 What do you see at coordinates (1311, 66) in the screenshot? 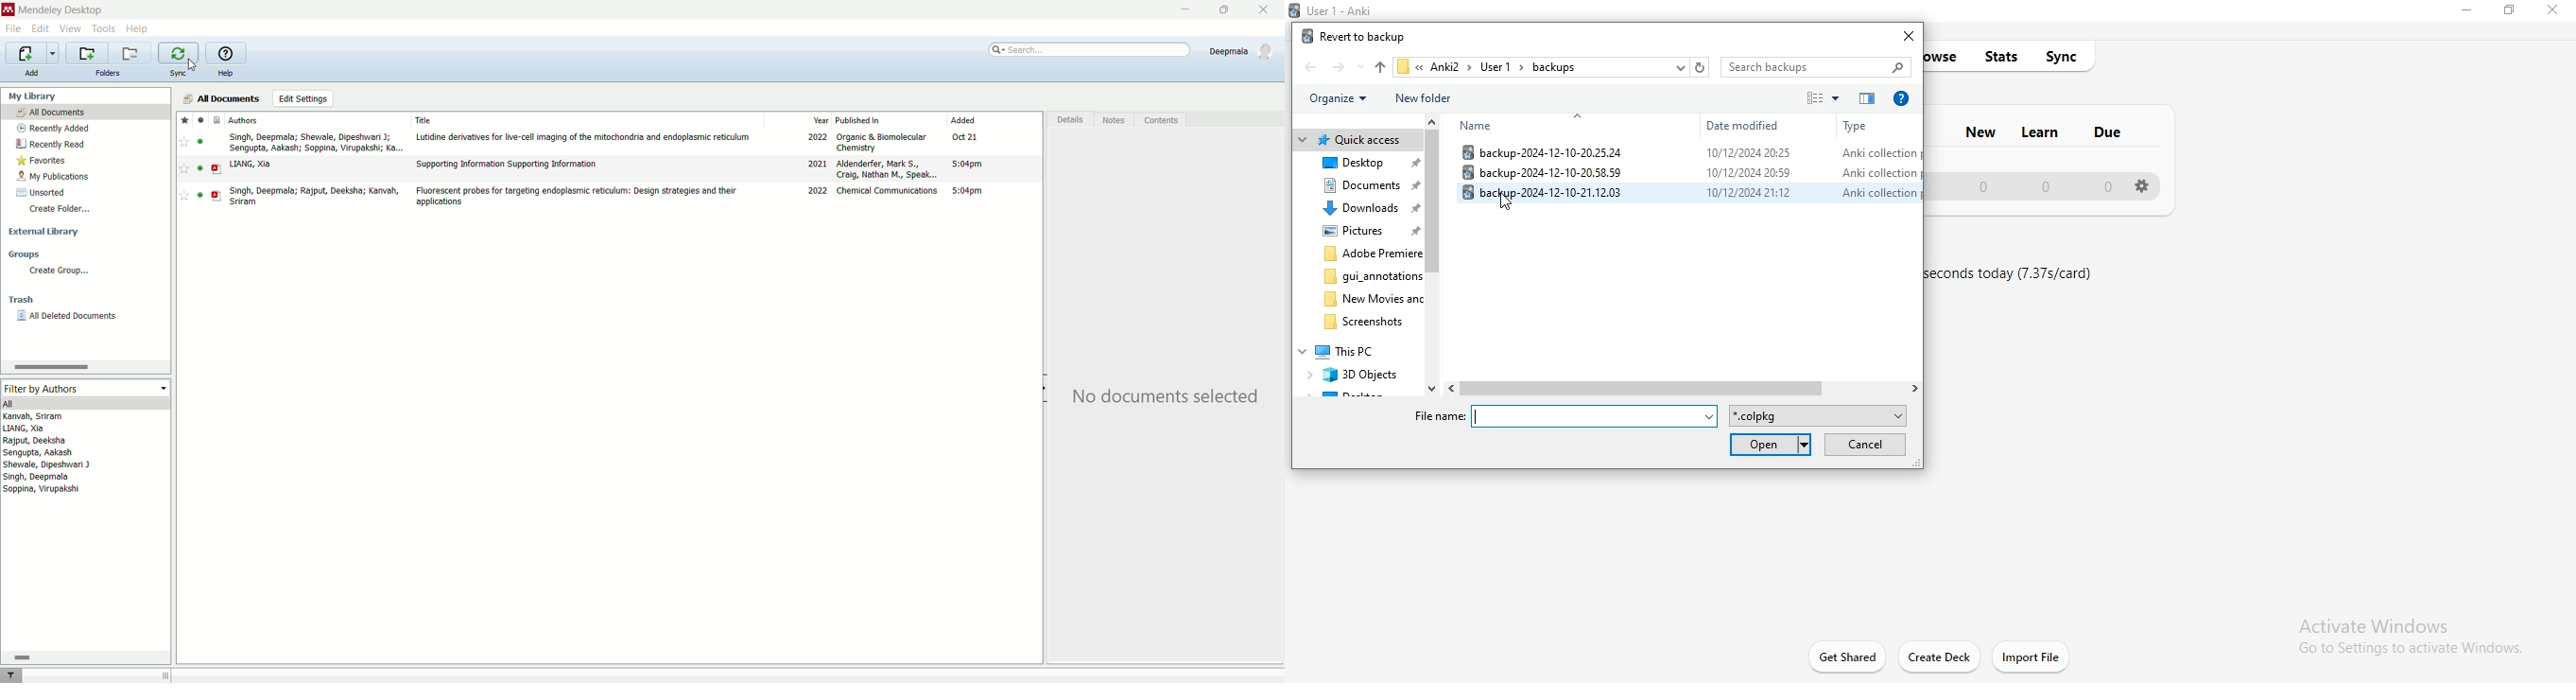
I see `file back` at bounding box center [1311, 66].